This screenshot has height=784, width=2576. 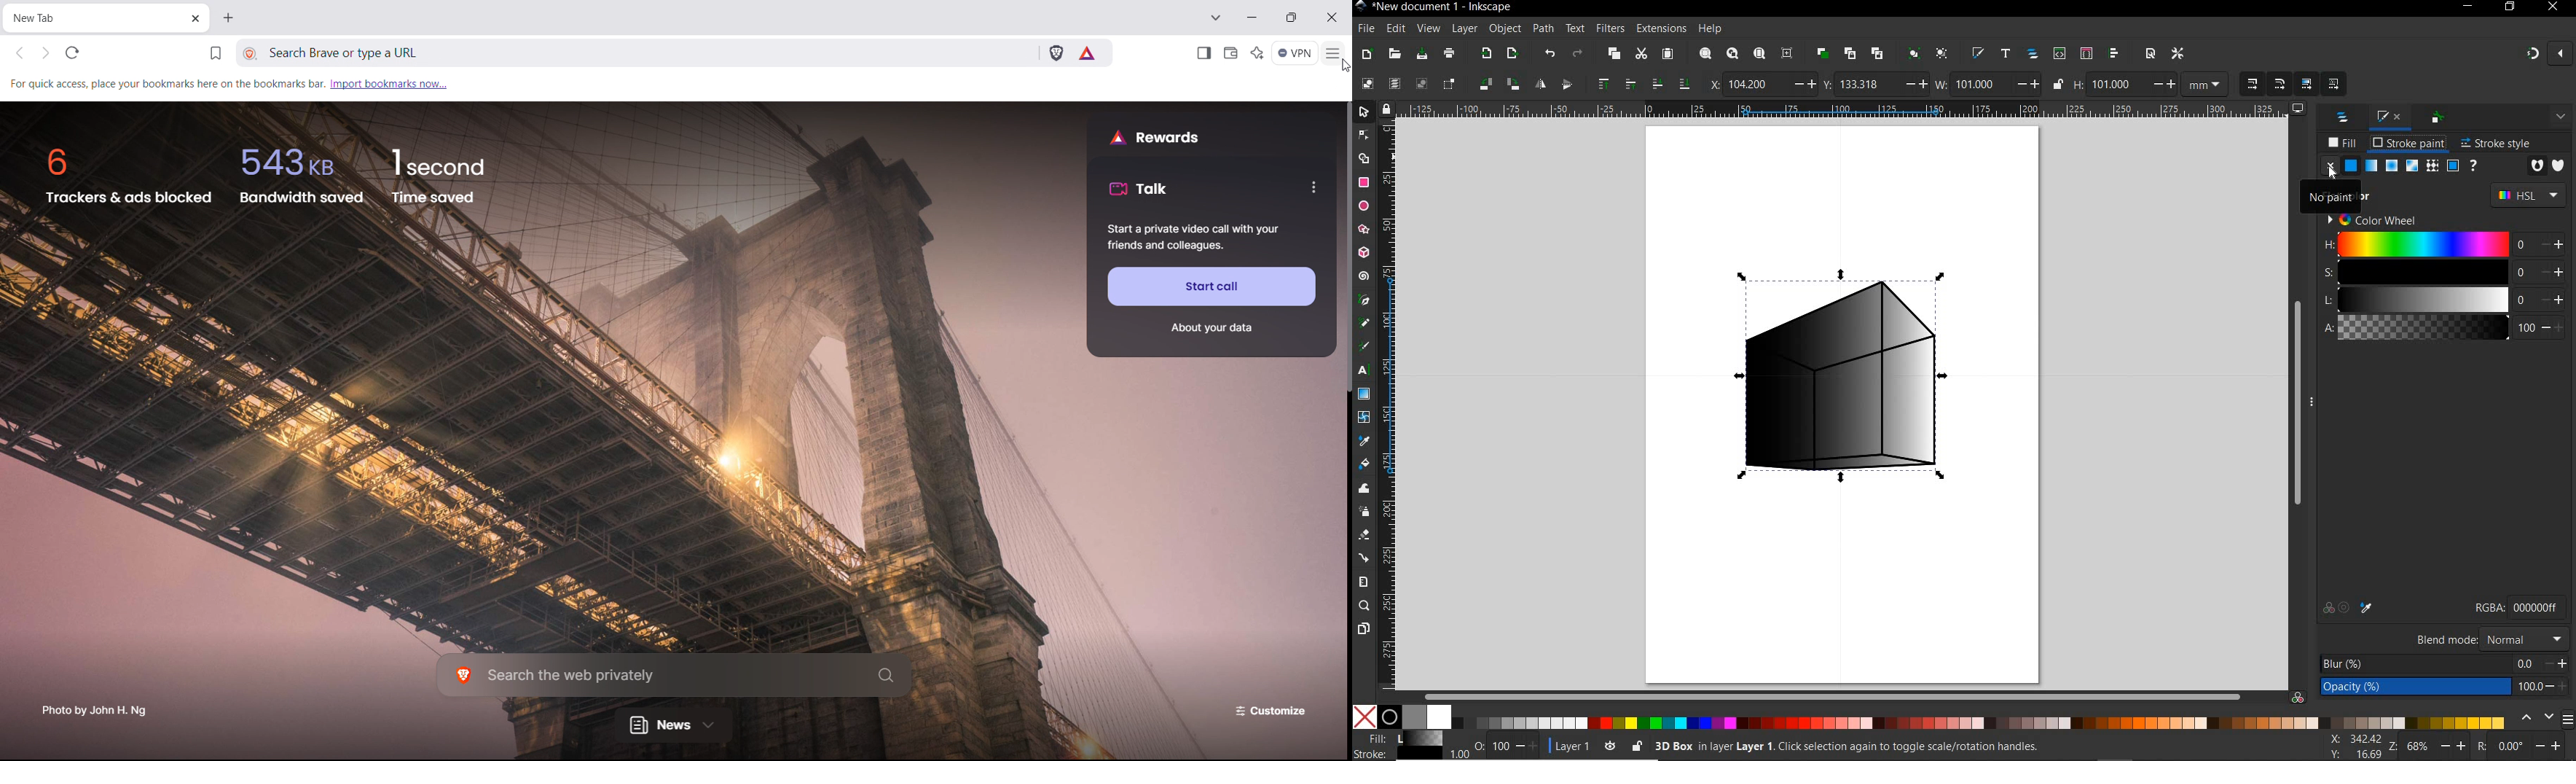 I want to click on FILL AND STROKE, so click(x=2390, y=117).